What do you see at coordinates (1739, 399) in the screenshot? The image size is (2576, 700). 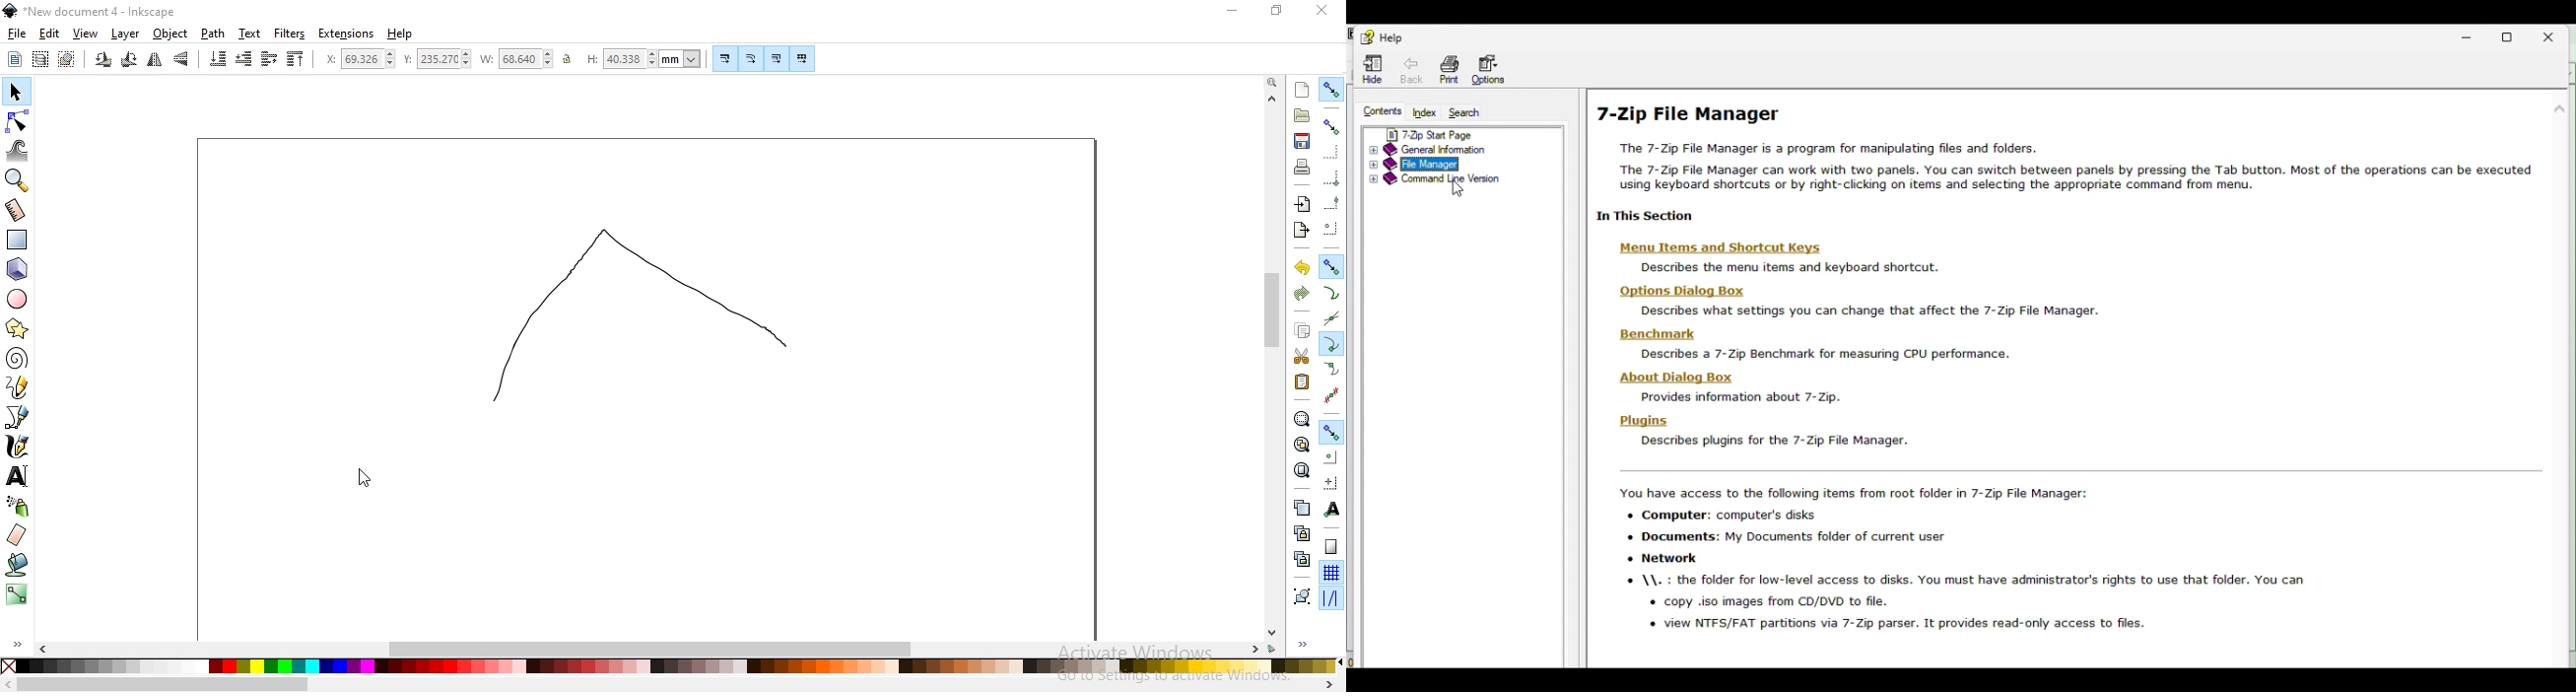 I see `1 Provides information about 7-Zip.` at bounding box center [1739, 399].